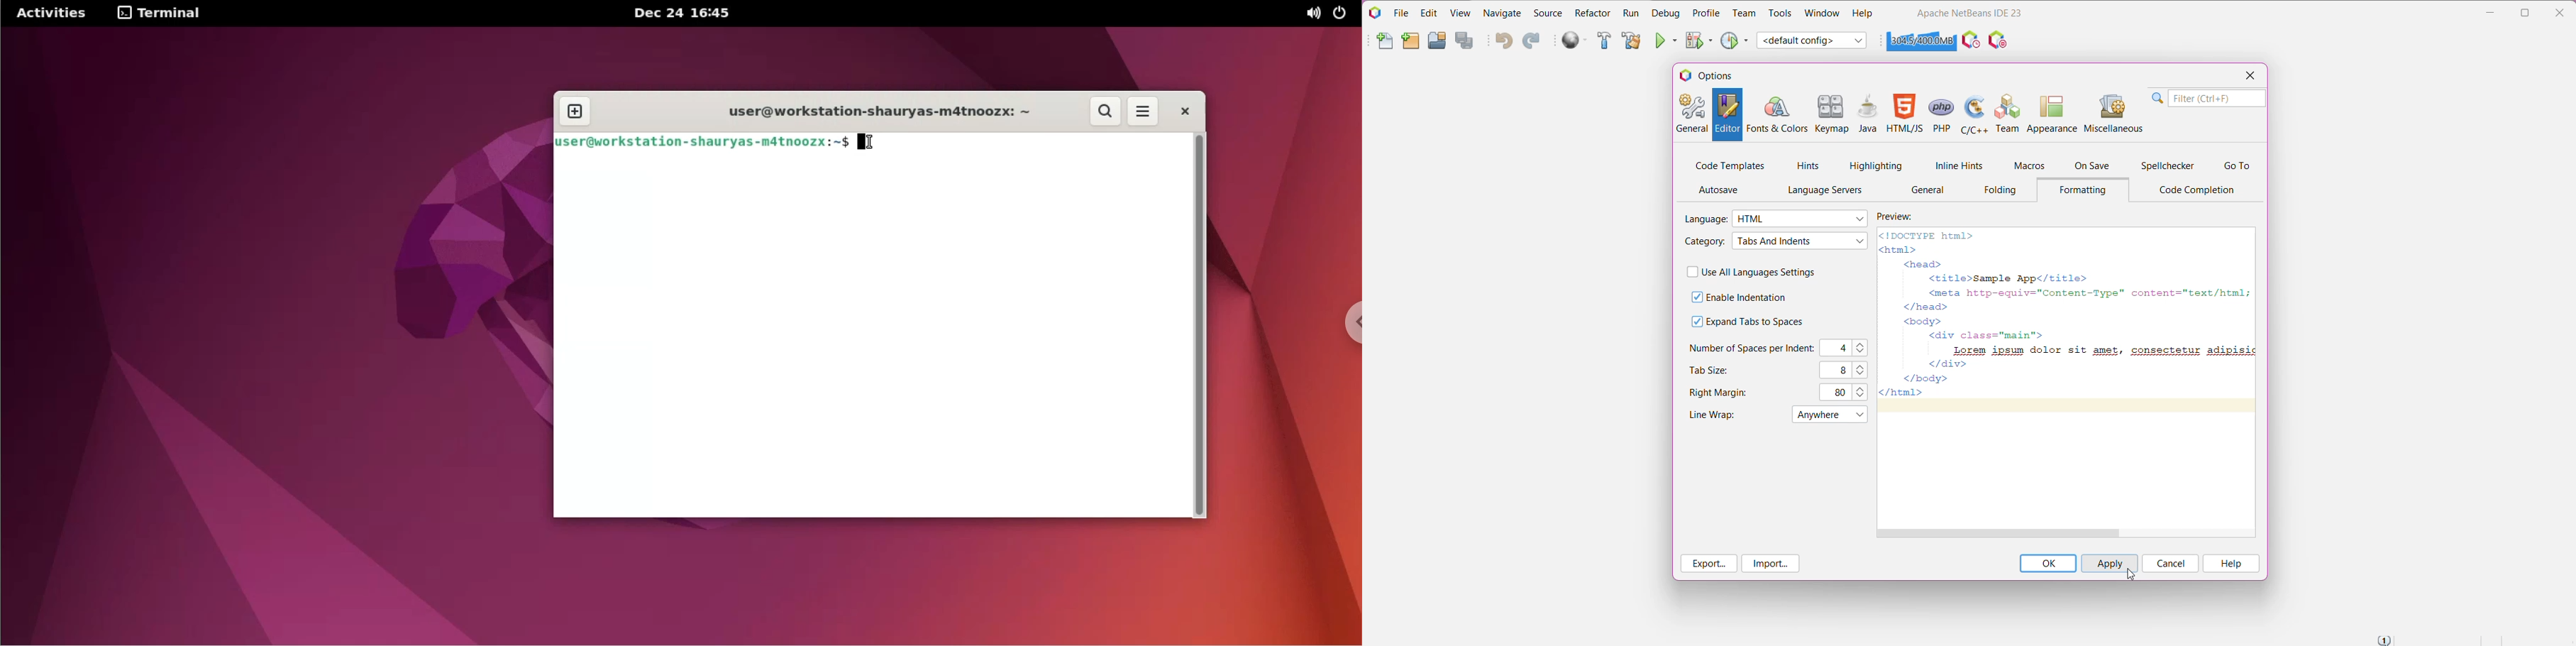 The width and height of the screenshot is (2576, 672). I want to click on Application Name, so click(1969, 13).